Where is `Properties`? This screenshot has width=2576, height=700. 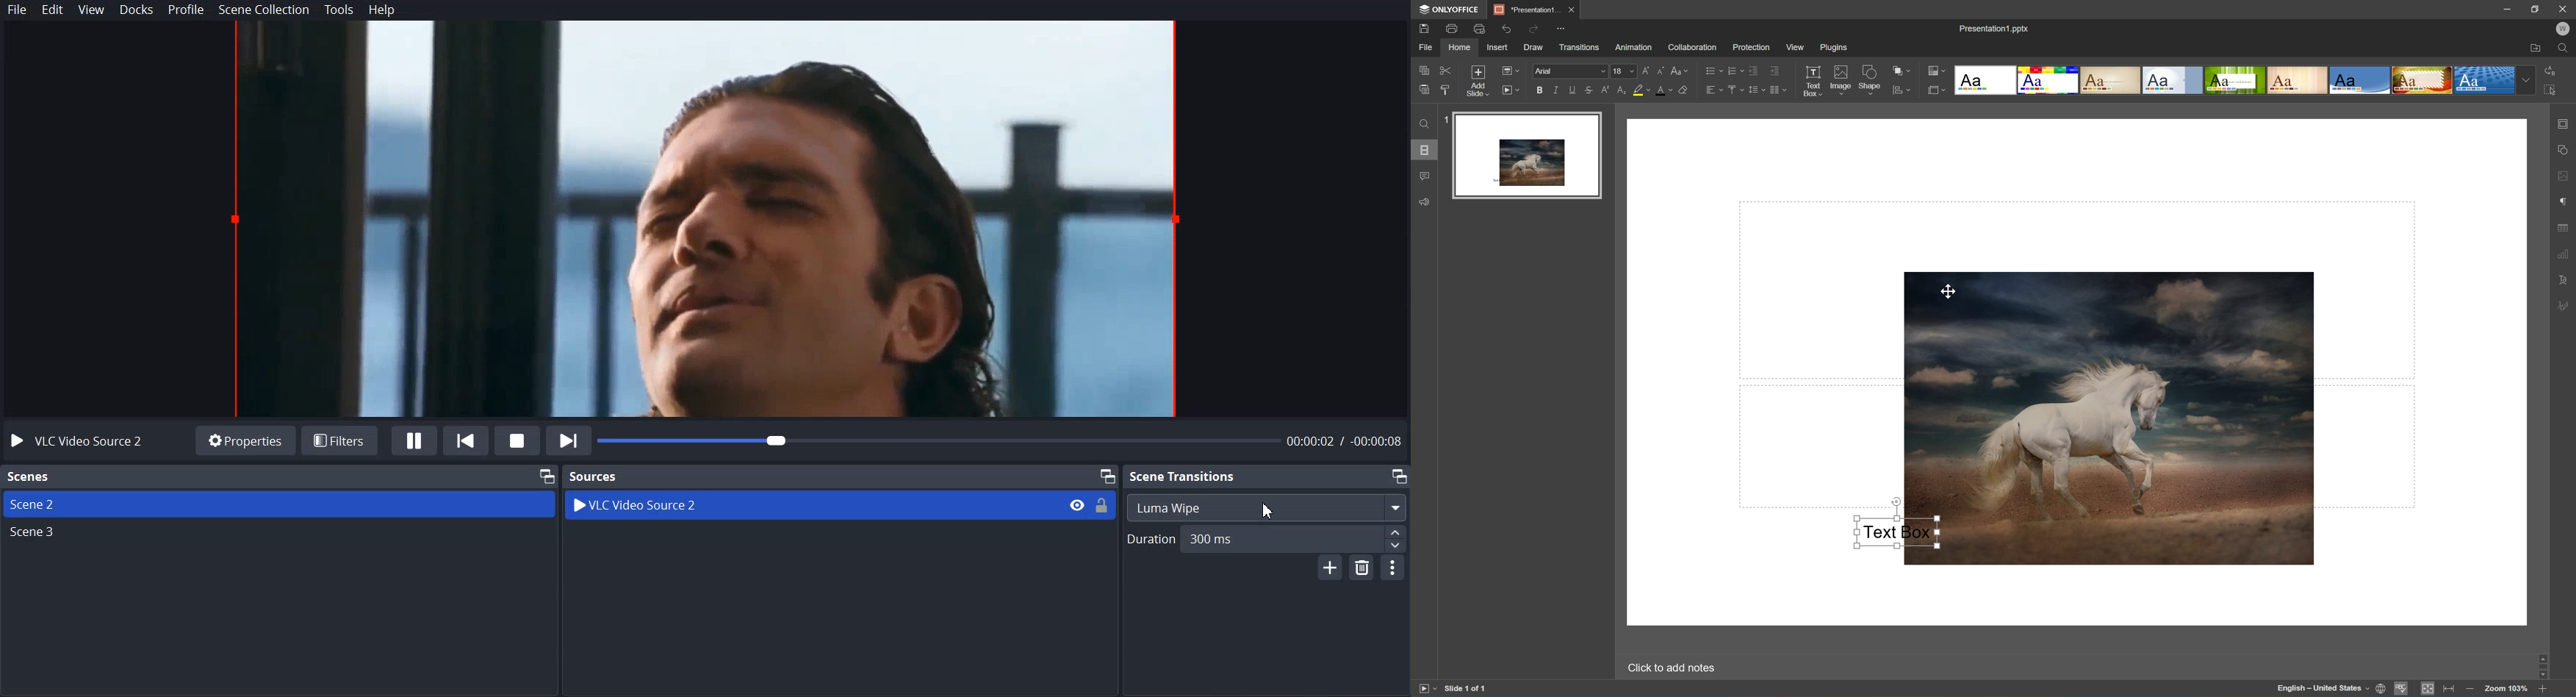 Properties is located at coordinates (245, 440).